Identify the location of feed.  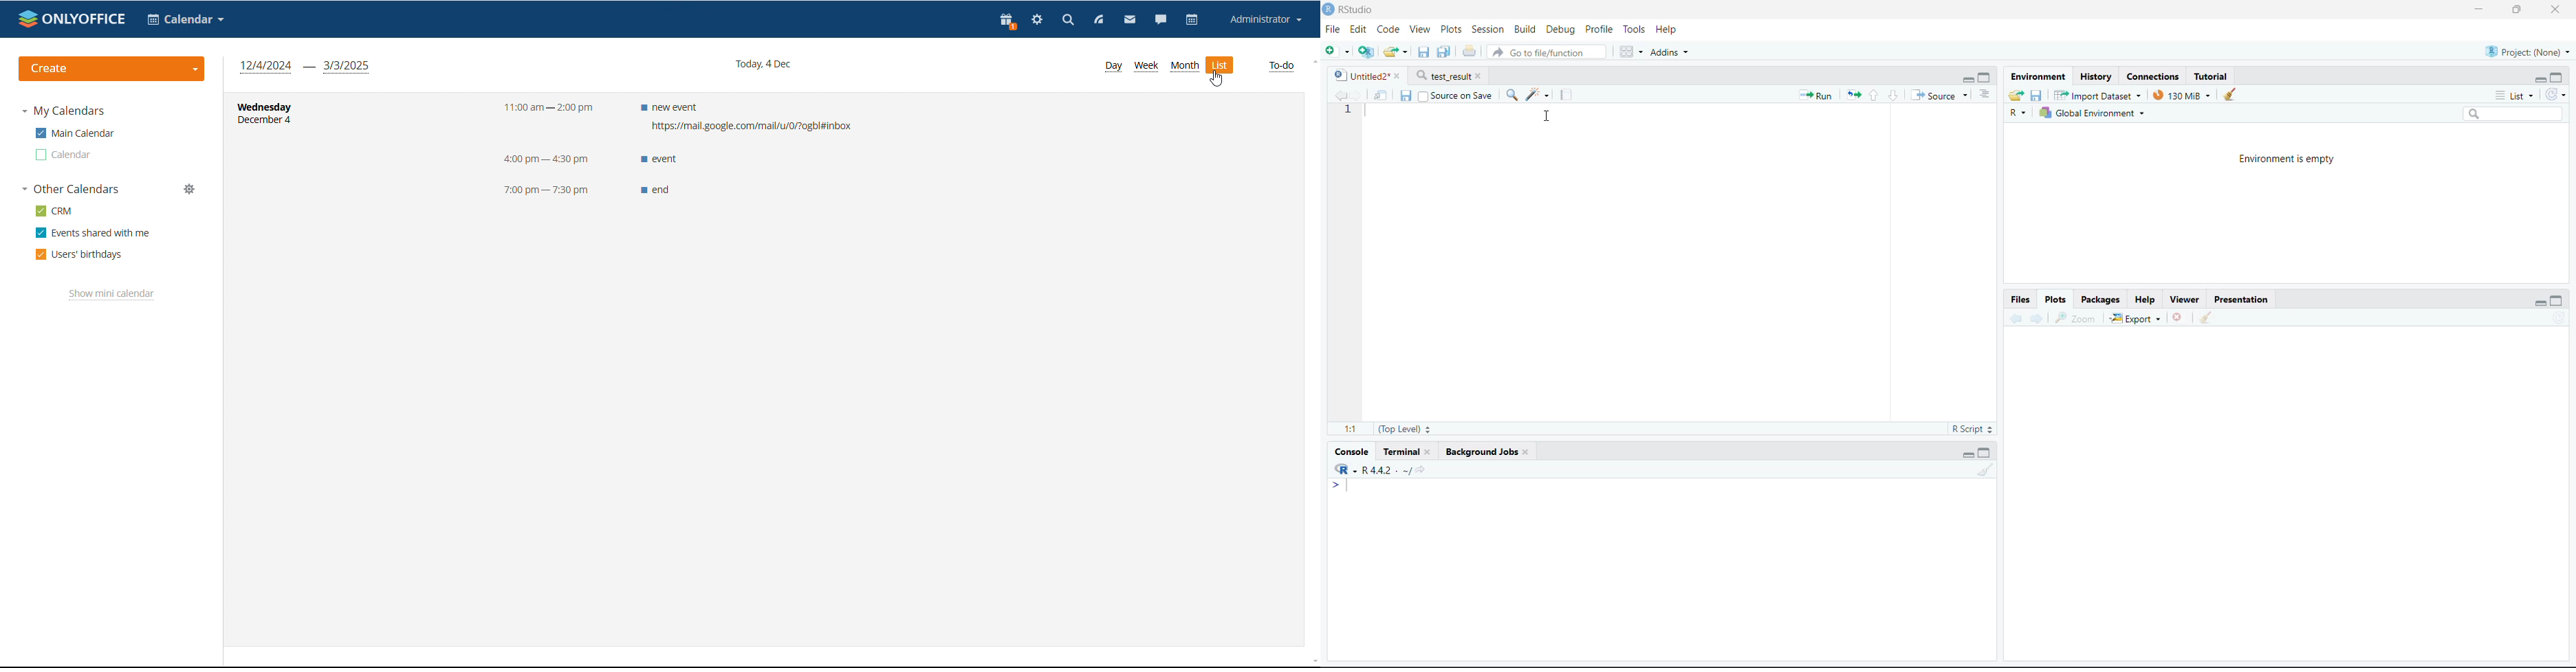
(1096, 19).